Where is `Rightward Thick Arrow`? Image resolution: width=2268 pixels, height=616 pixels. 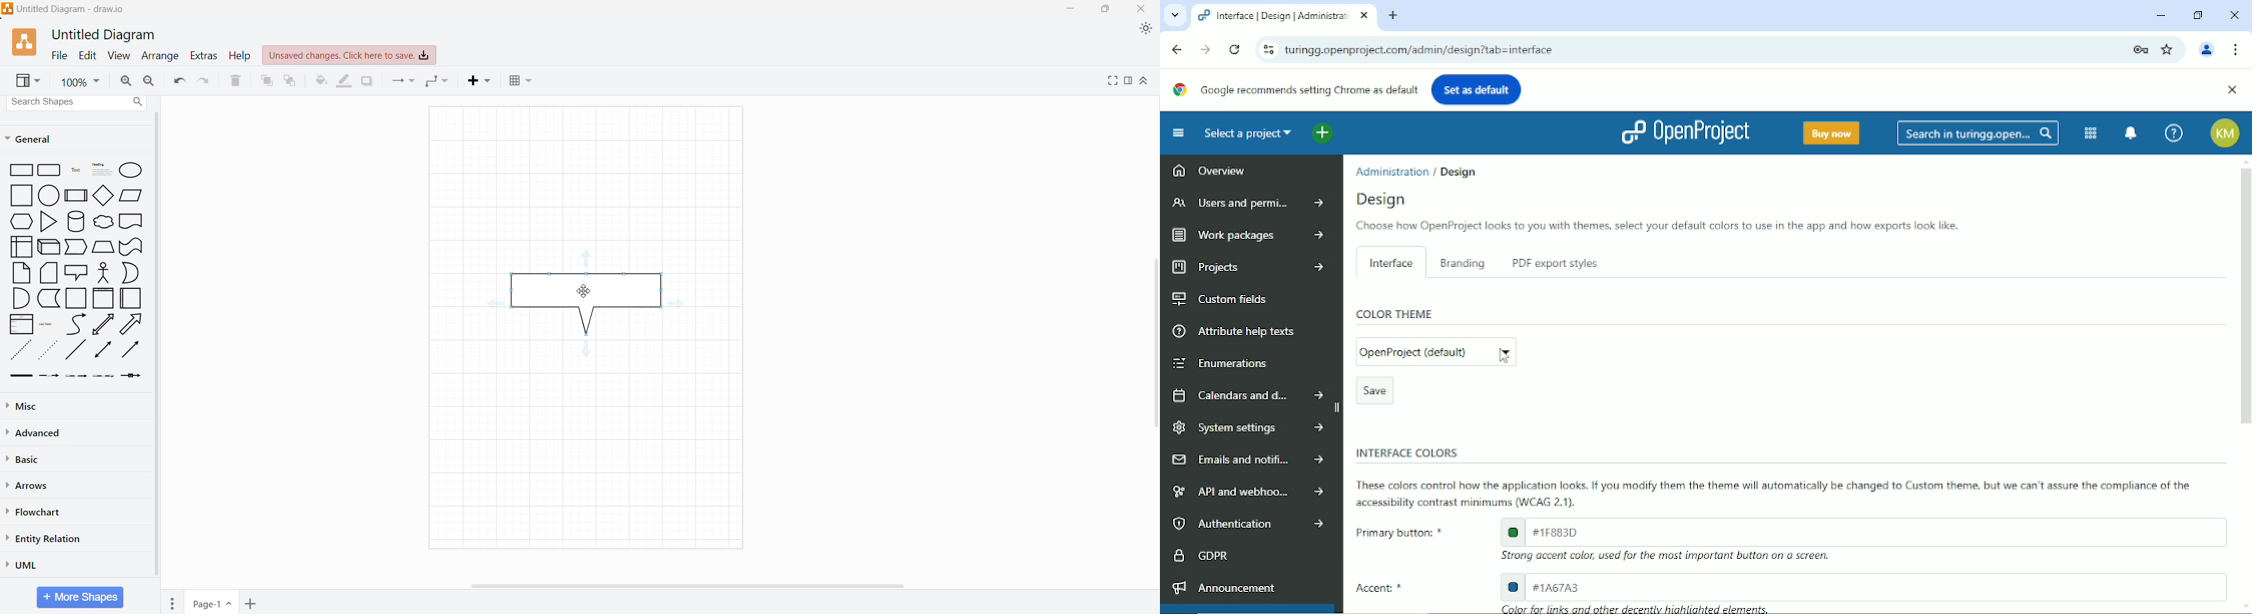
Rightward Thick Arrow is located at coordinates (131, 349).